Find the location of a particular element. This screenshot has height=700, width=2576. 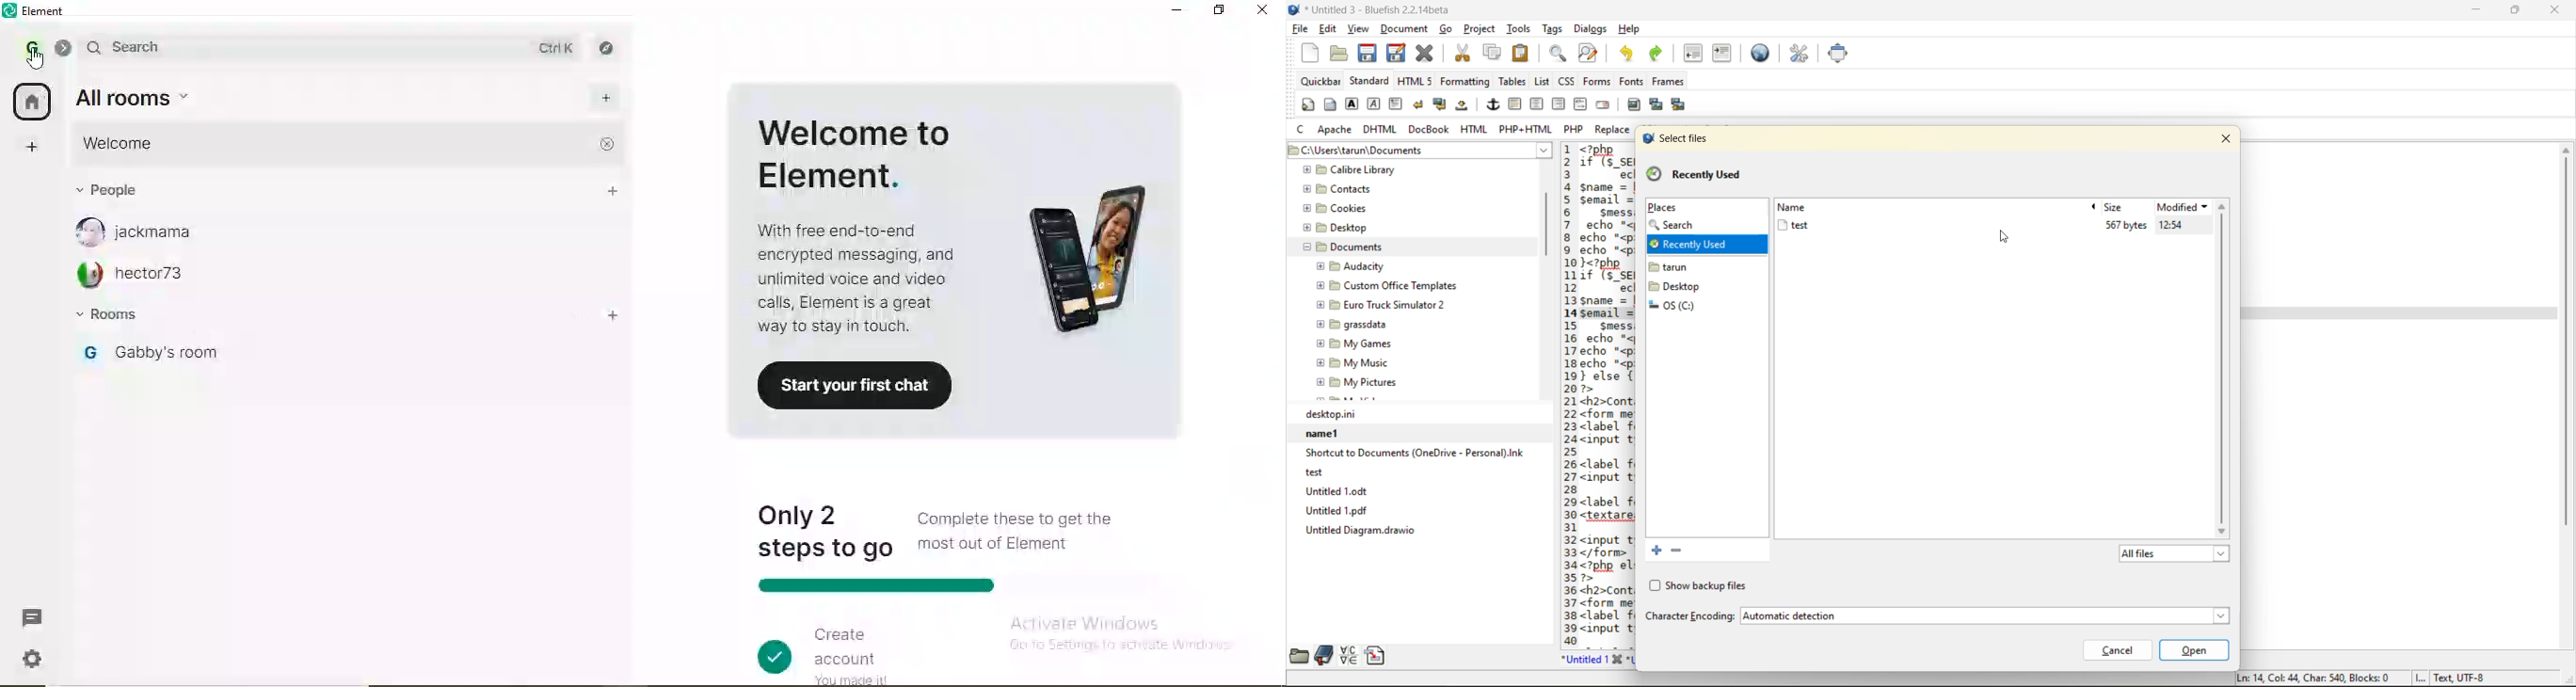

metadata is located at coordinates (2361, 678).